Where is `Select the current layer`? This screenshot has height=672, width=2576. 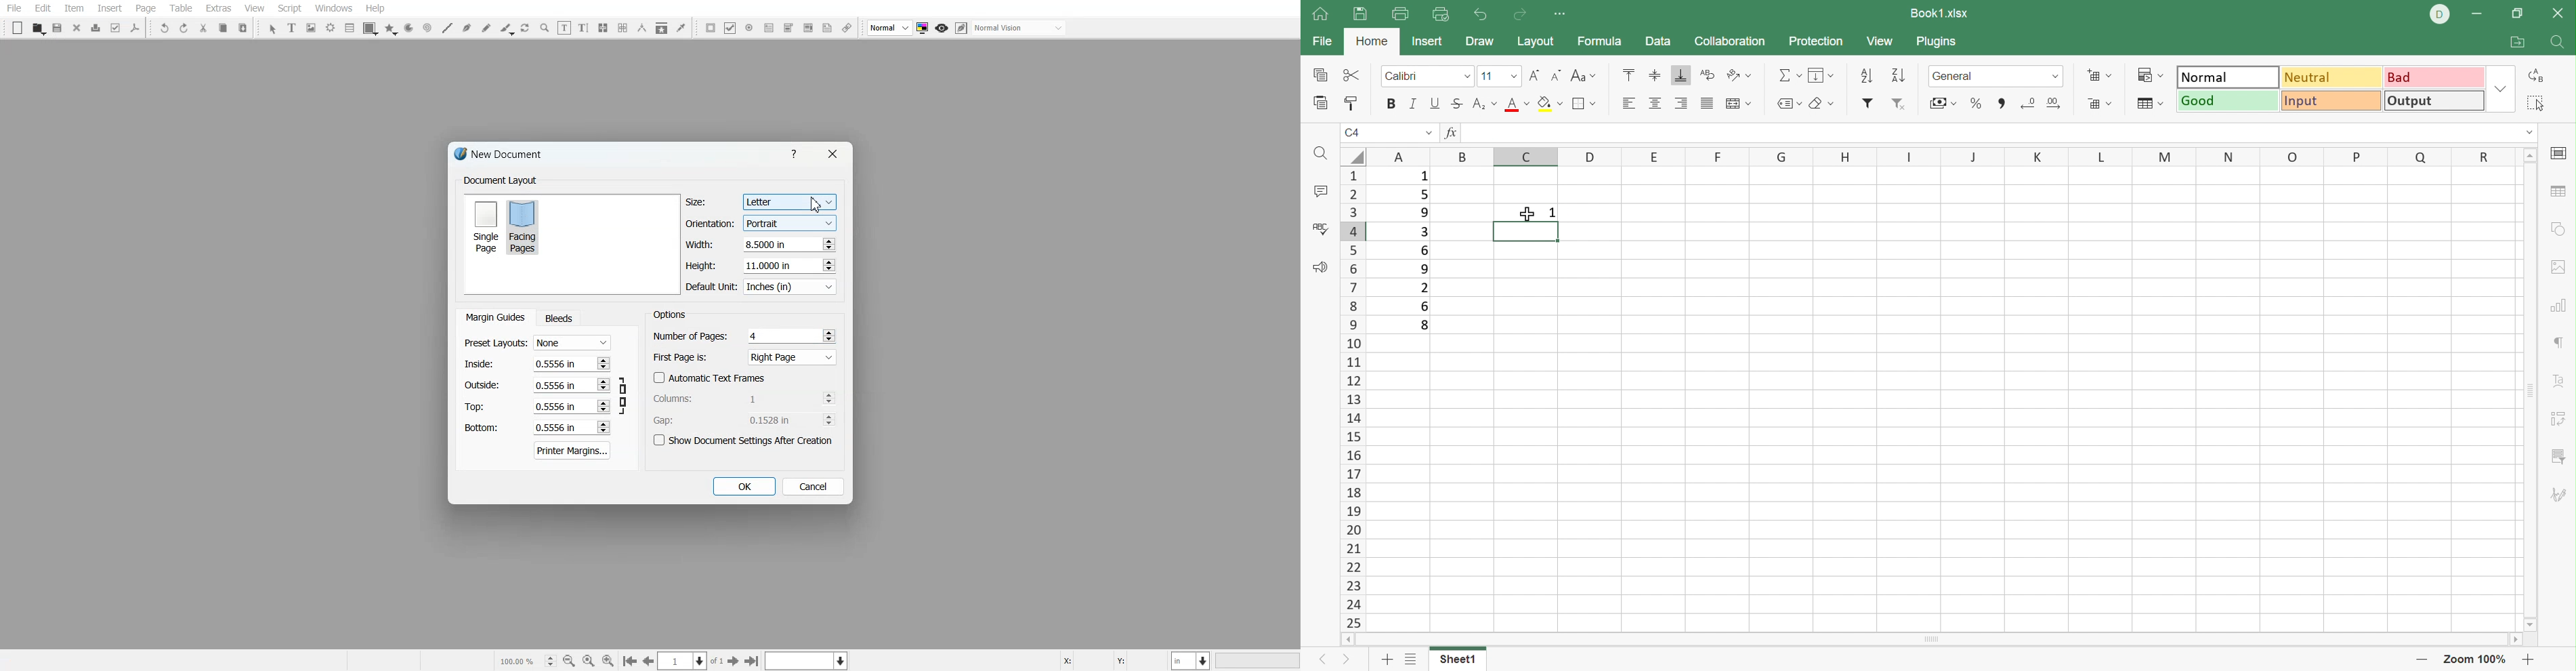 Select the current layer is located at coordinates (808, 660).